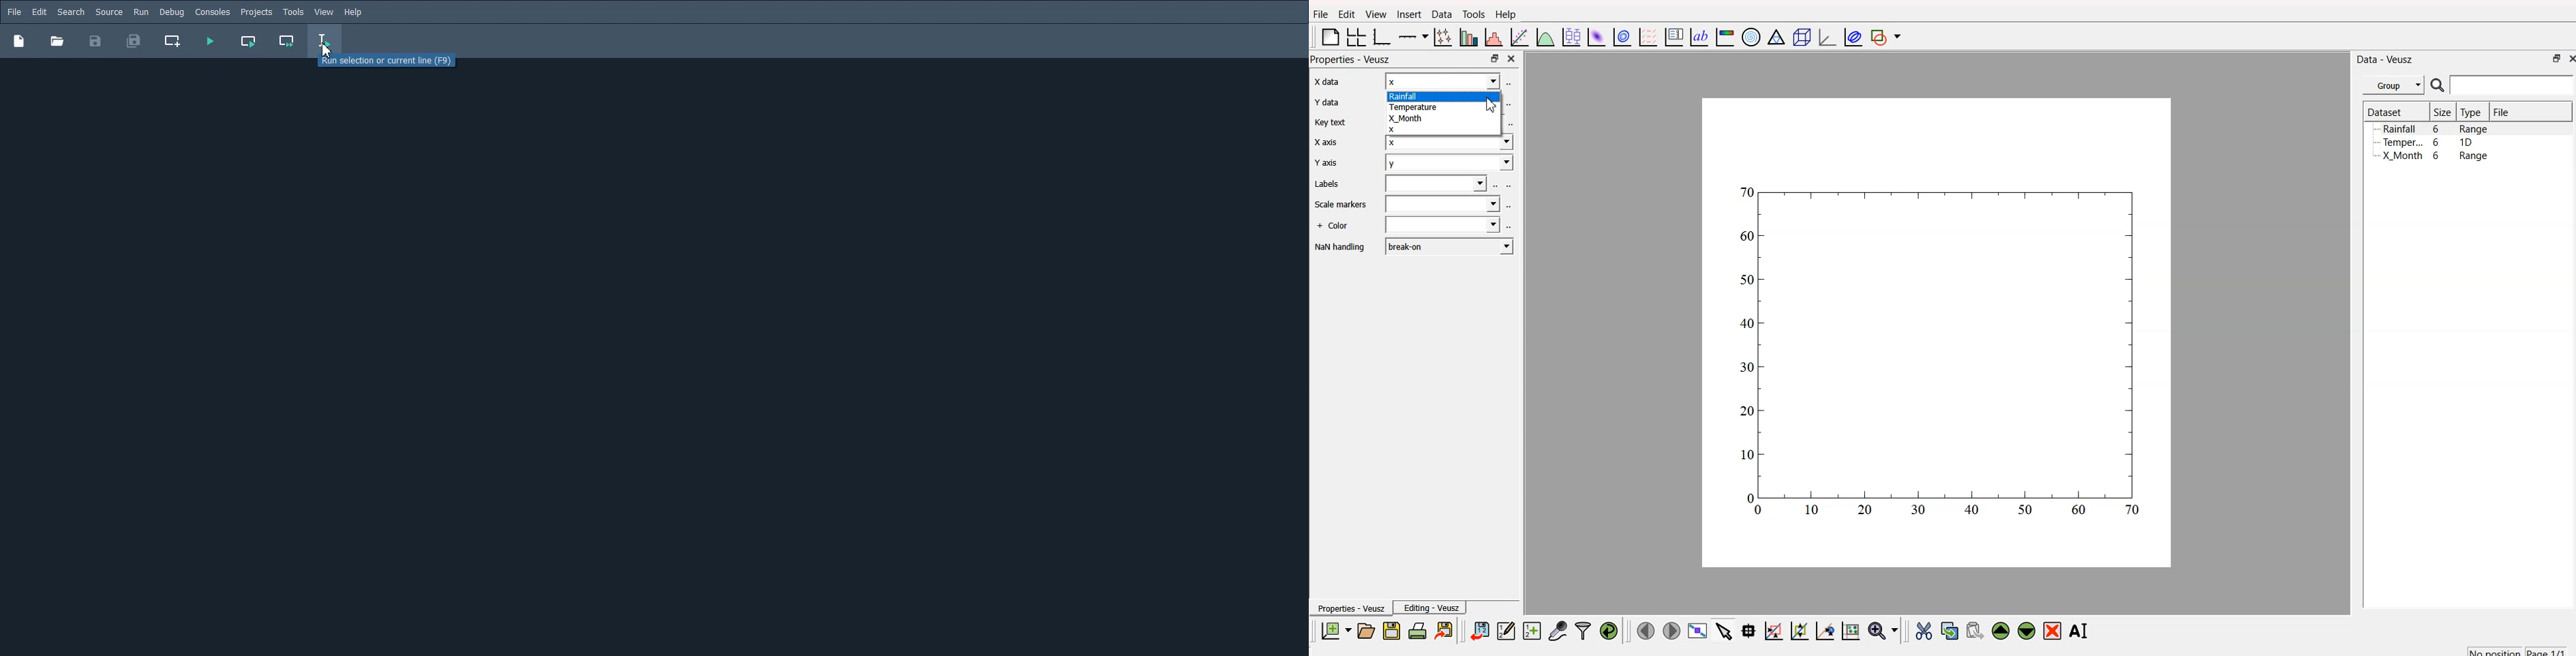 This screenshot has height=672, width=2576. What do you see at coordinates (1473, 13) in the screenshot?
I see `Tools` at bounding box center [1473, 13].